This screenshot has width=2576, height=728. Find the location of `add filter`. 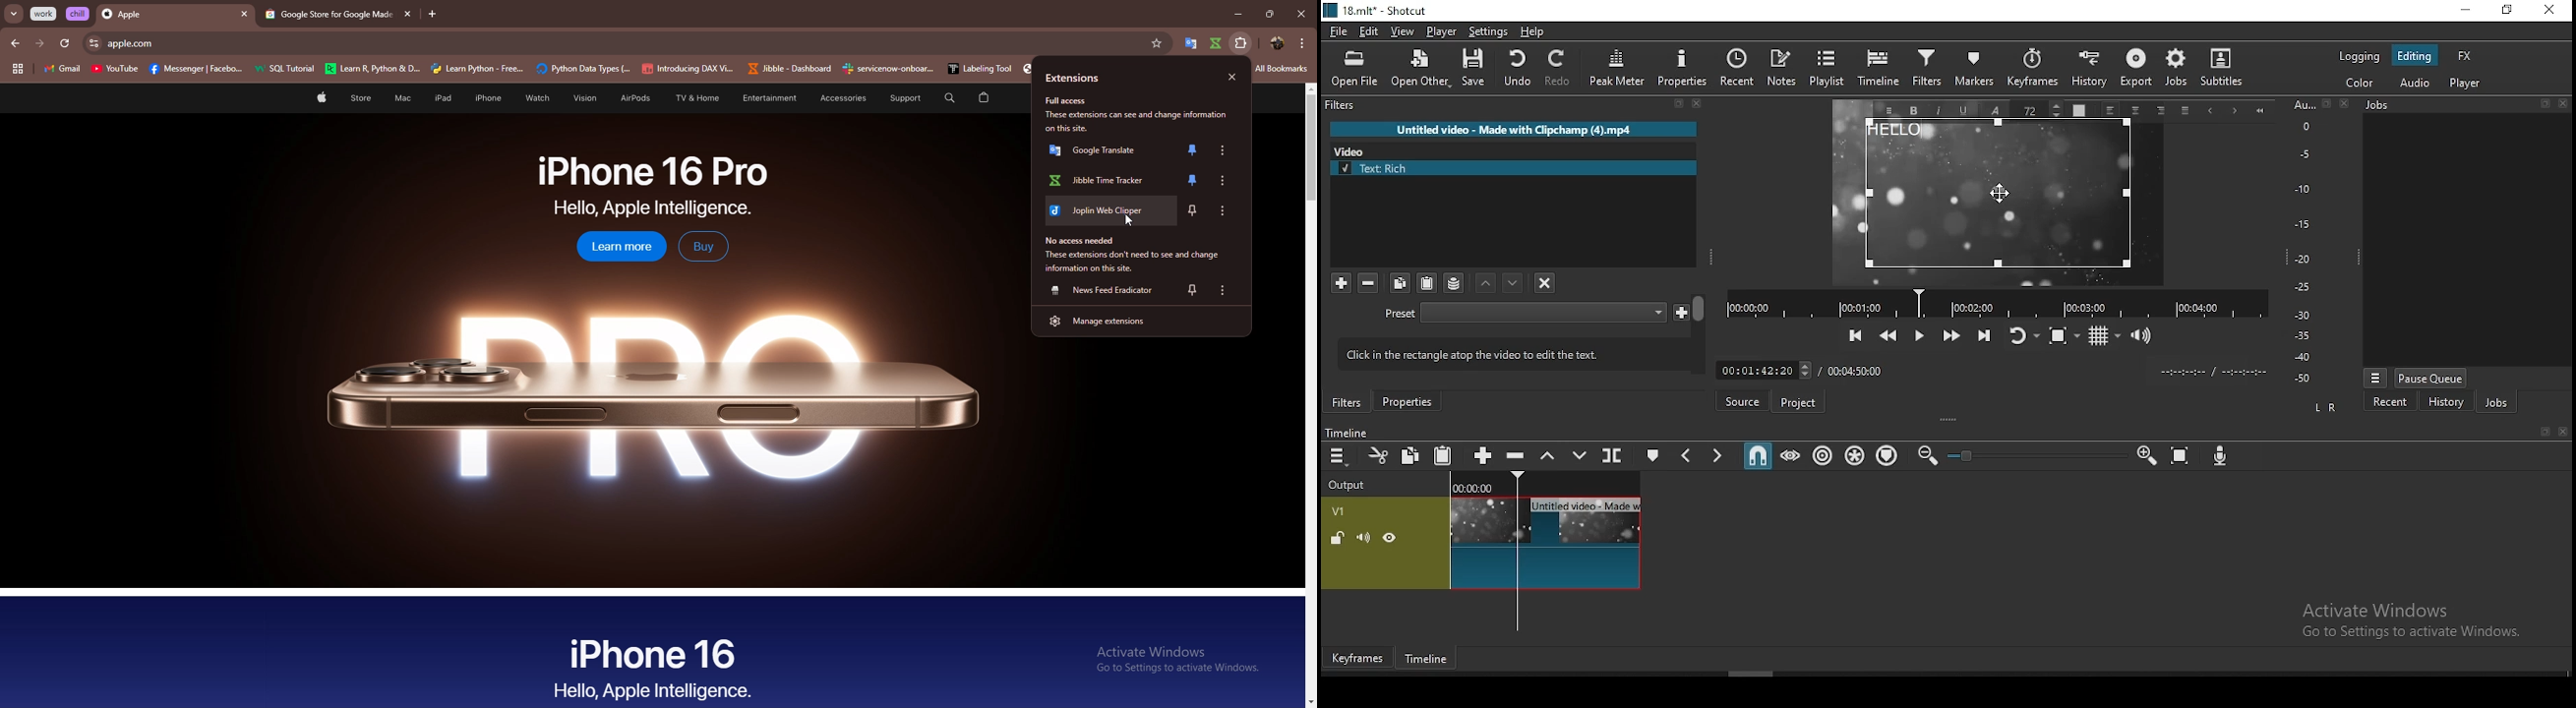

add filter is located at coordinates (1341, 283).